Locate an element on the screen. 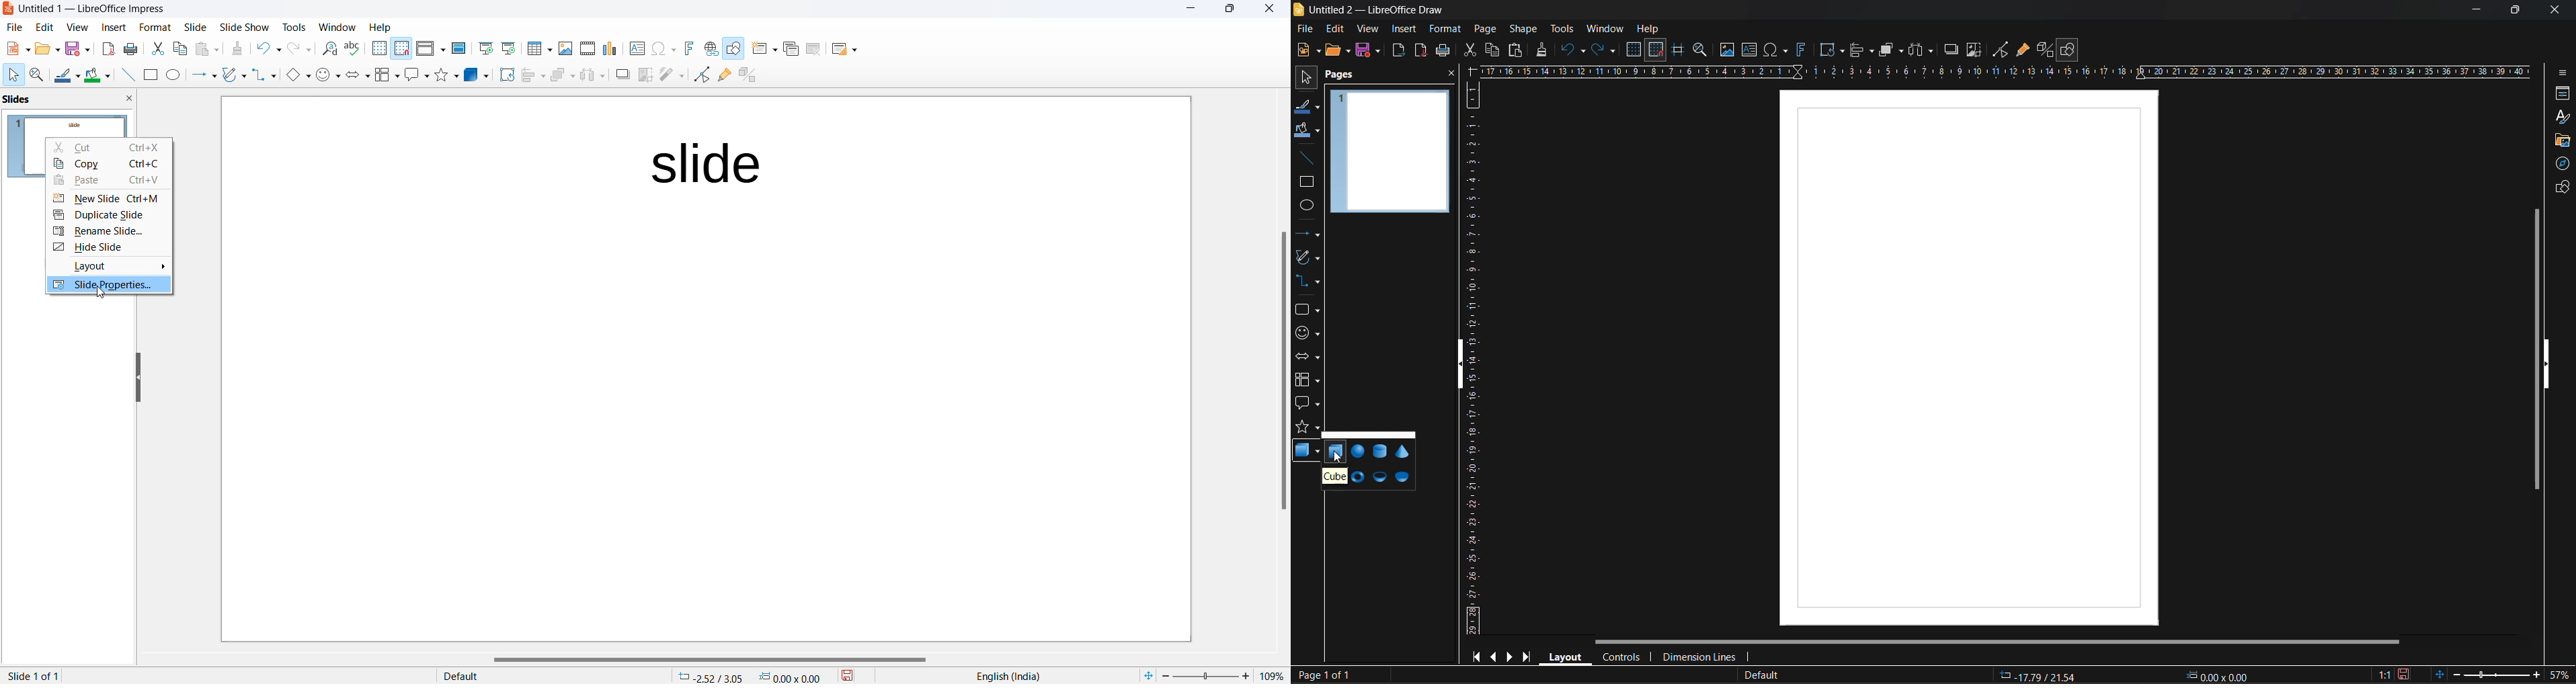 The width and height of the screenshot is (2576, 700). scaling factor is located at coordinates (2383, 672).